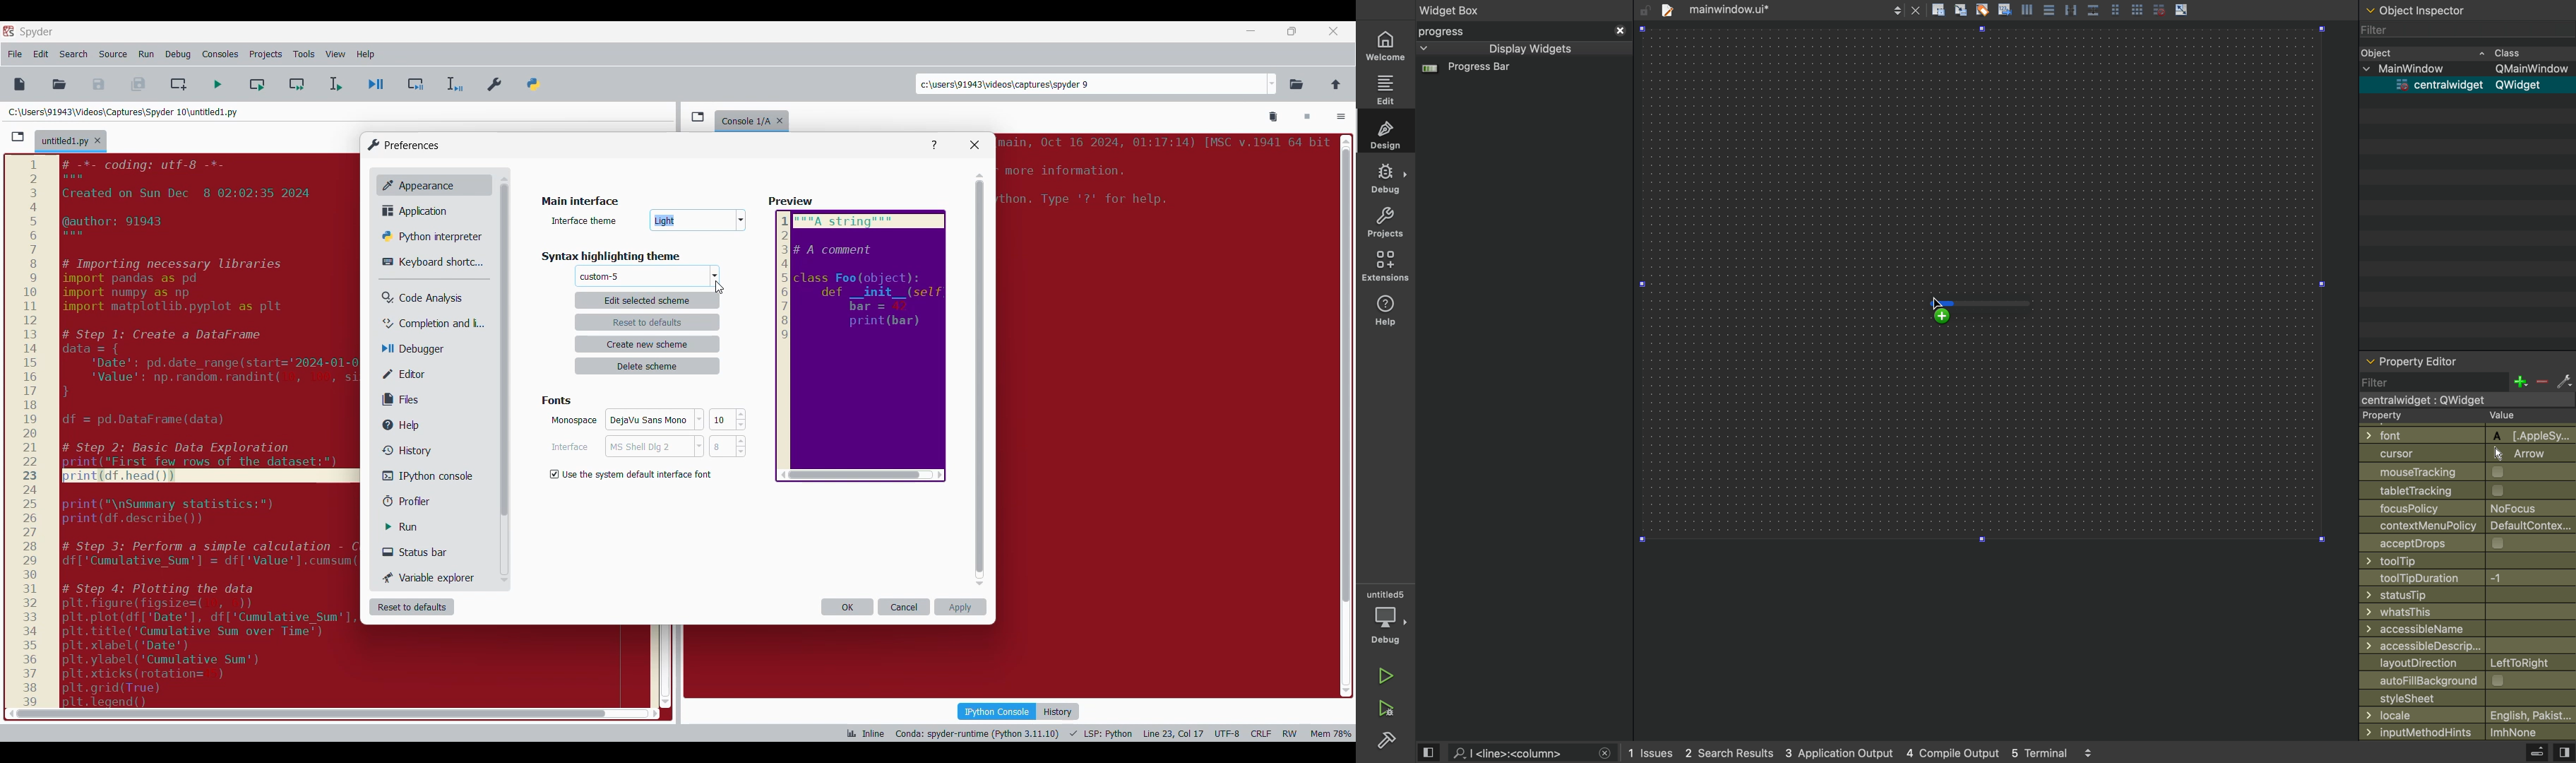 The width and height of the screenshot is (2576, 784). What do you see at coordinates (97, 141) in the screenshot?
I see `Close tab` at bounding box center [97, 141].